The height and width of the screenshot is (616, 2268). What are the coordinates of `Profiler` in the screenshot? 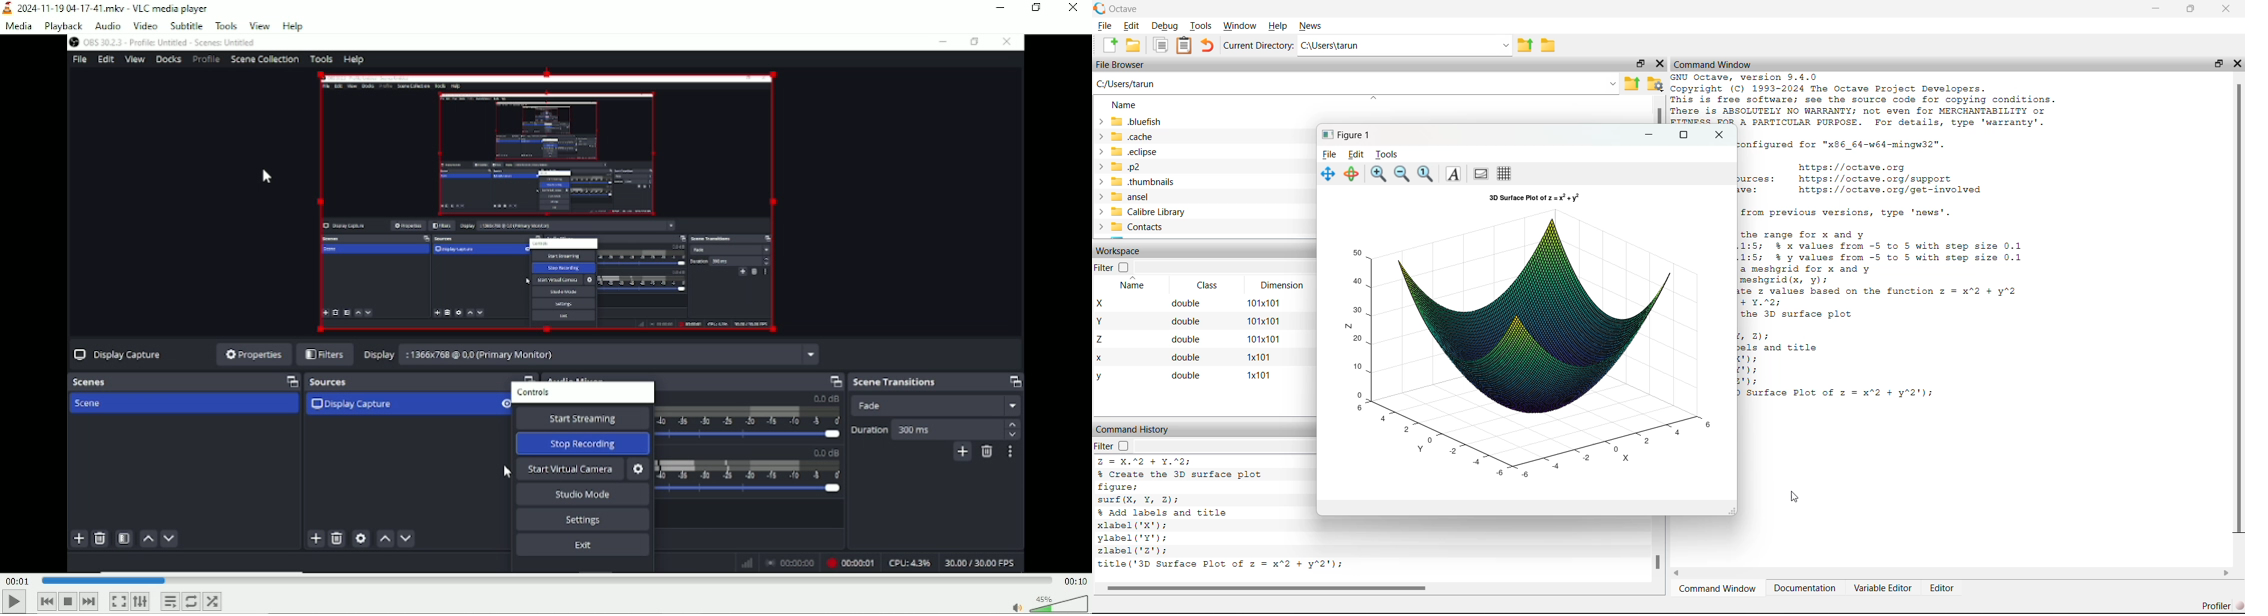 It's located at (2223, 605).